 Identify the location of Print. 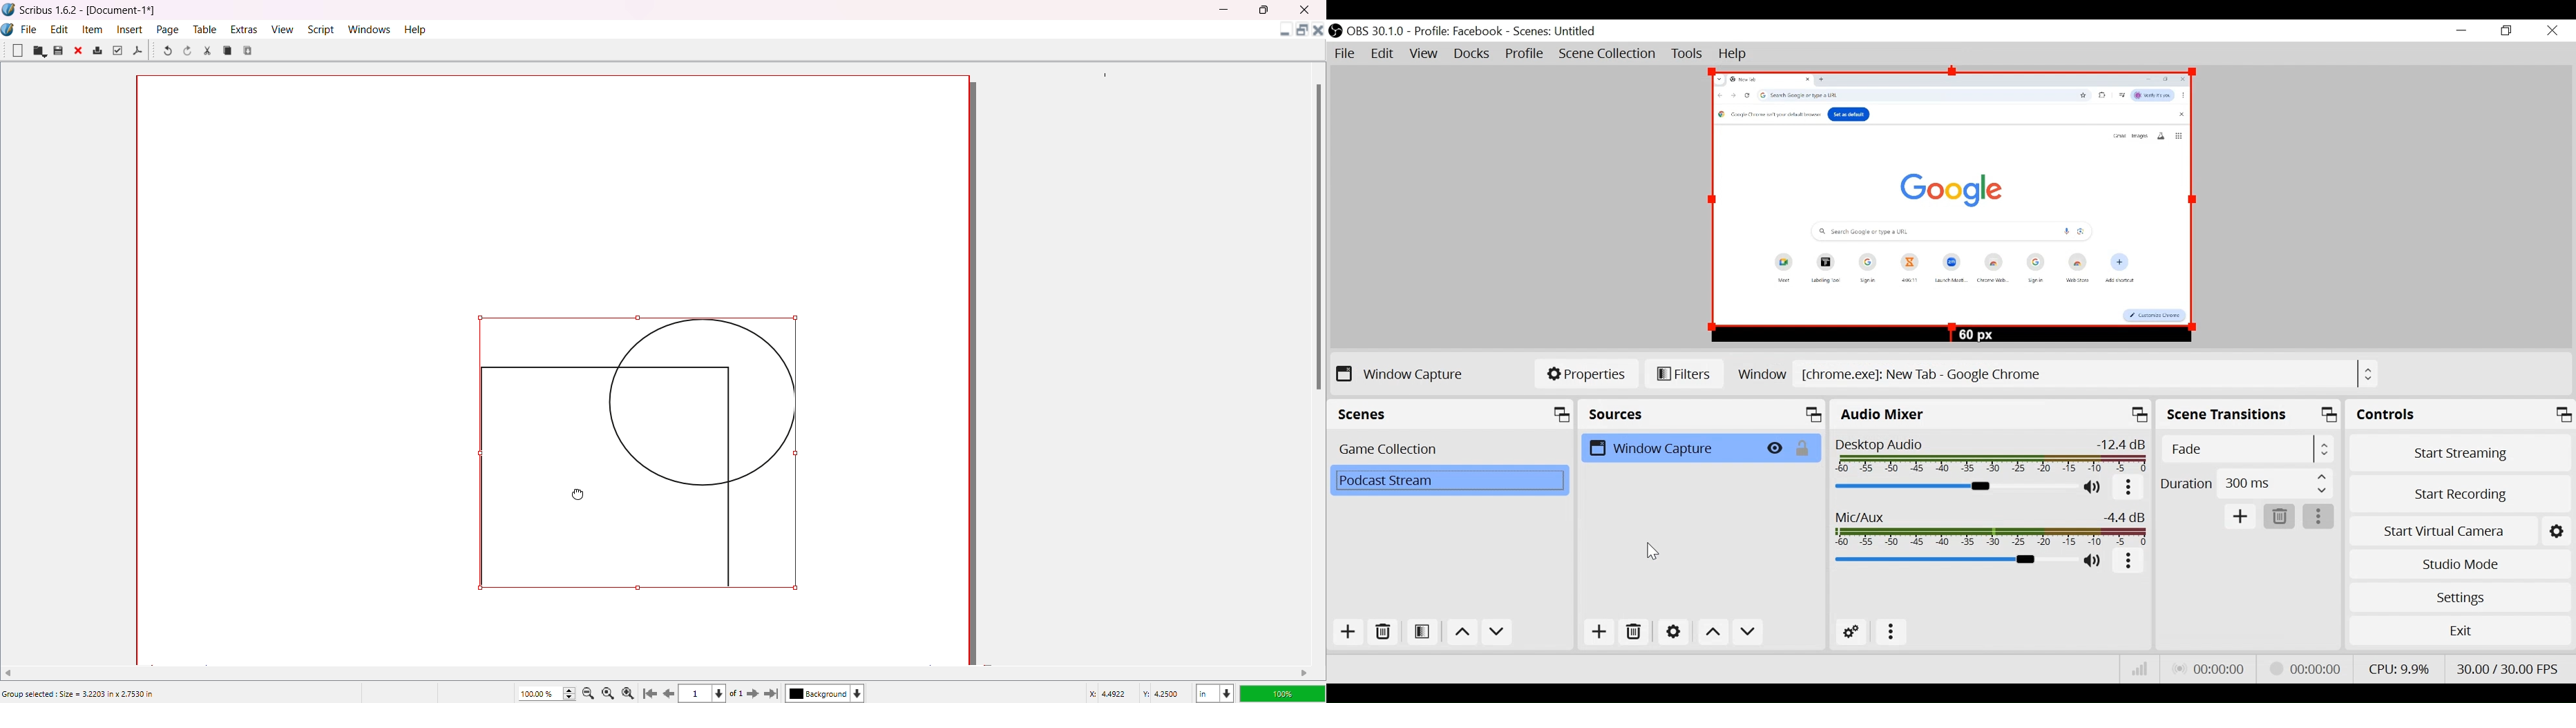
(97, 51).